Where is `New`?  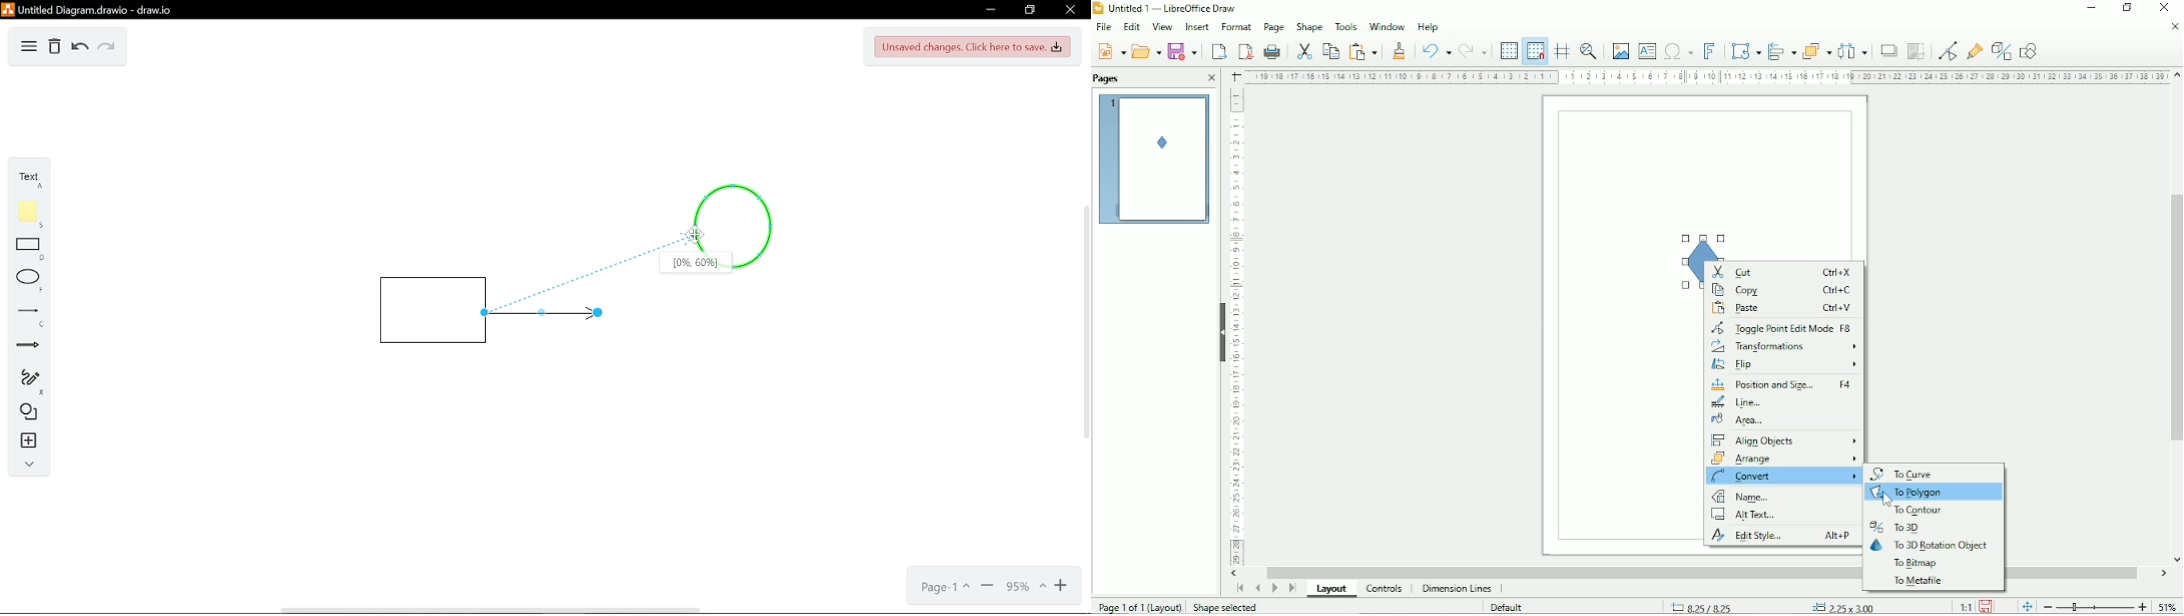
New is located at coordinates (1110, 50).